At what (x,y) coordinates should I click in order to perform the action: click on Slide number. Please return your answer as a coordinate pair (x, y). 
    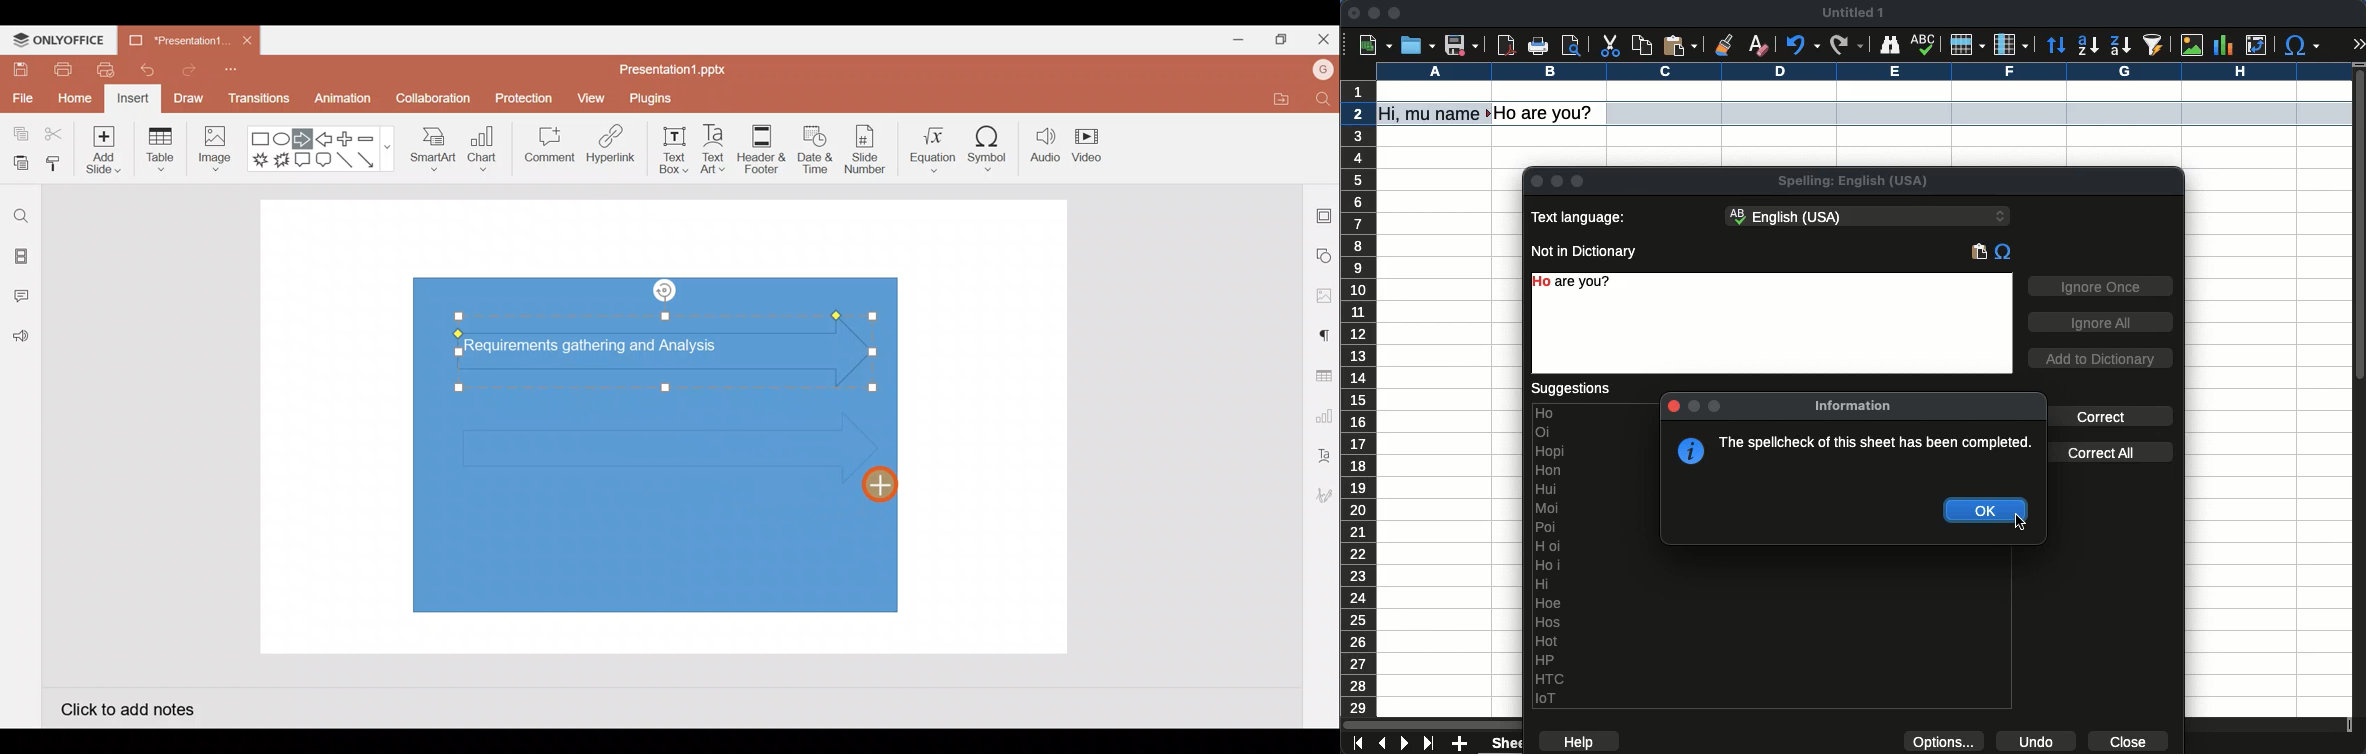
    Looking at the image, I should click on (864, 149).